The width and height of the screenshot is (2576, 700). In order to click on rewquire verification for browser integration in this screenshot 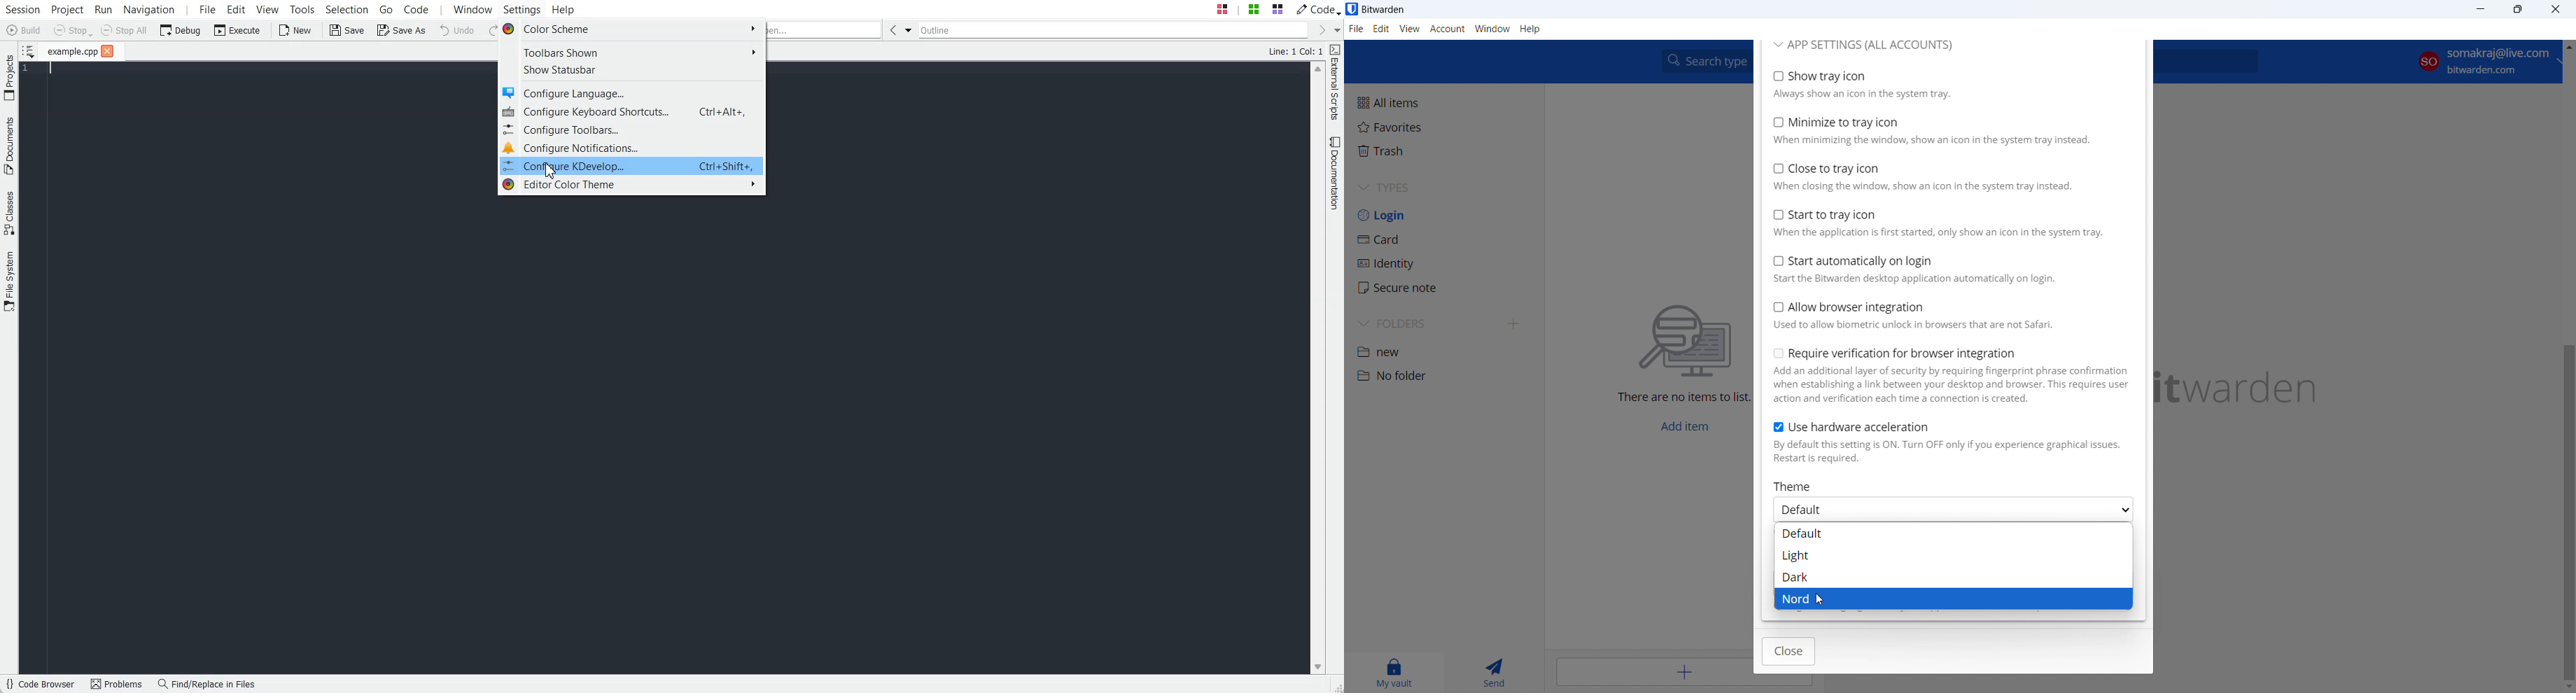, I will do `click(1950, 375)`.